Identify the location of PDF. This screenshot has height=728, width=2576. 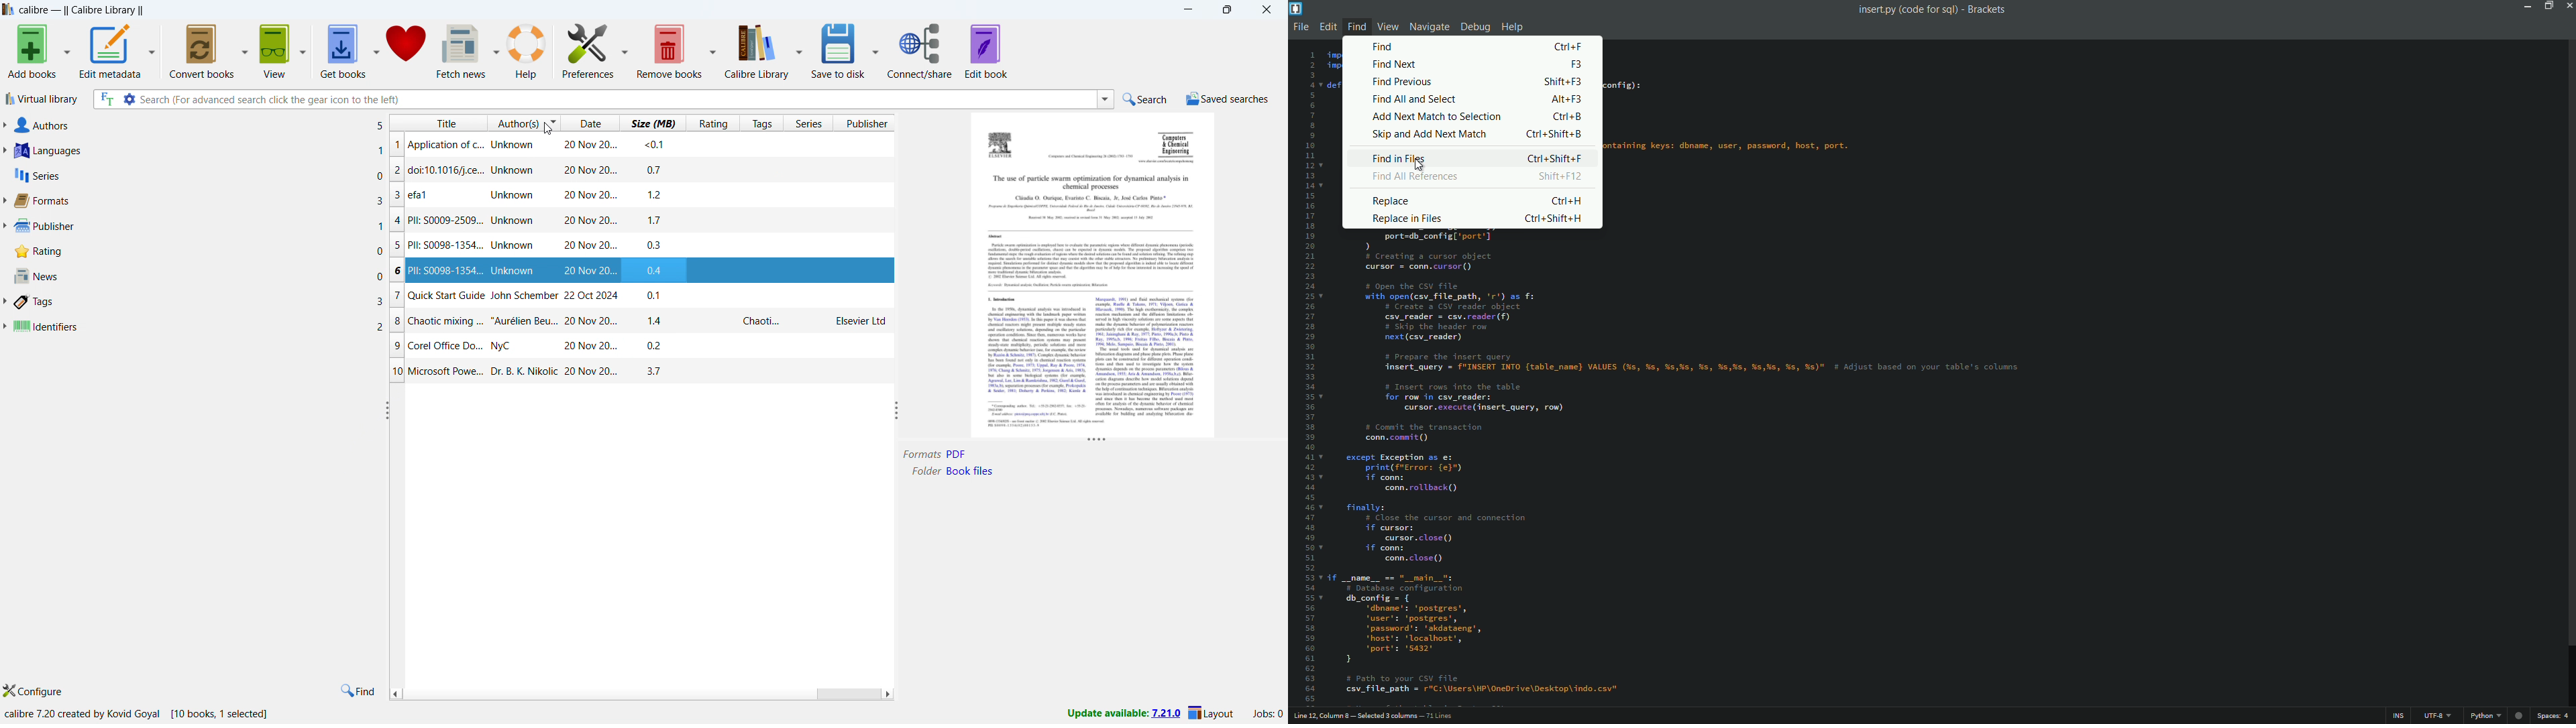
(957, 454).